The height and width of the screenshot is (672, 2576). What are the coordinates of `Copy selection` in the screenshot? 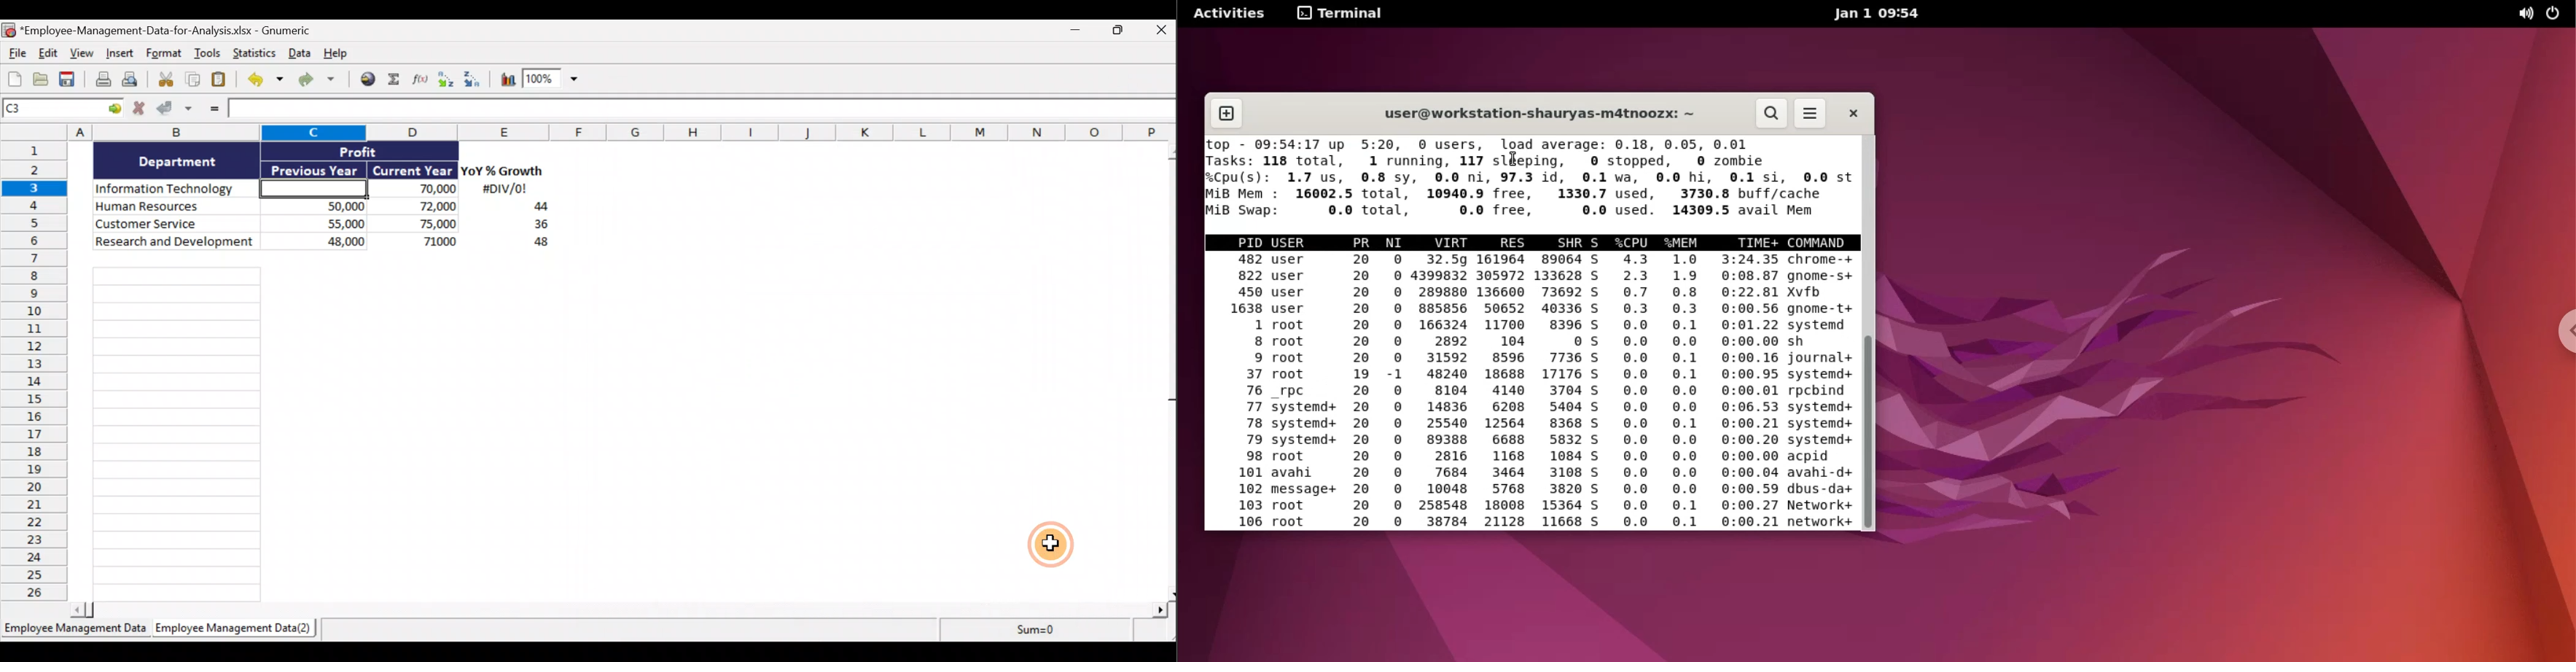 It's located at (193, 80).